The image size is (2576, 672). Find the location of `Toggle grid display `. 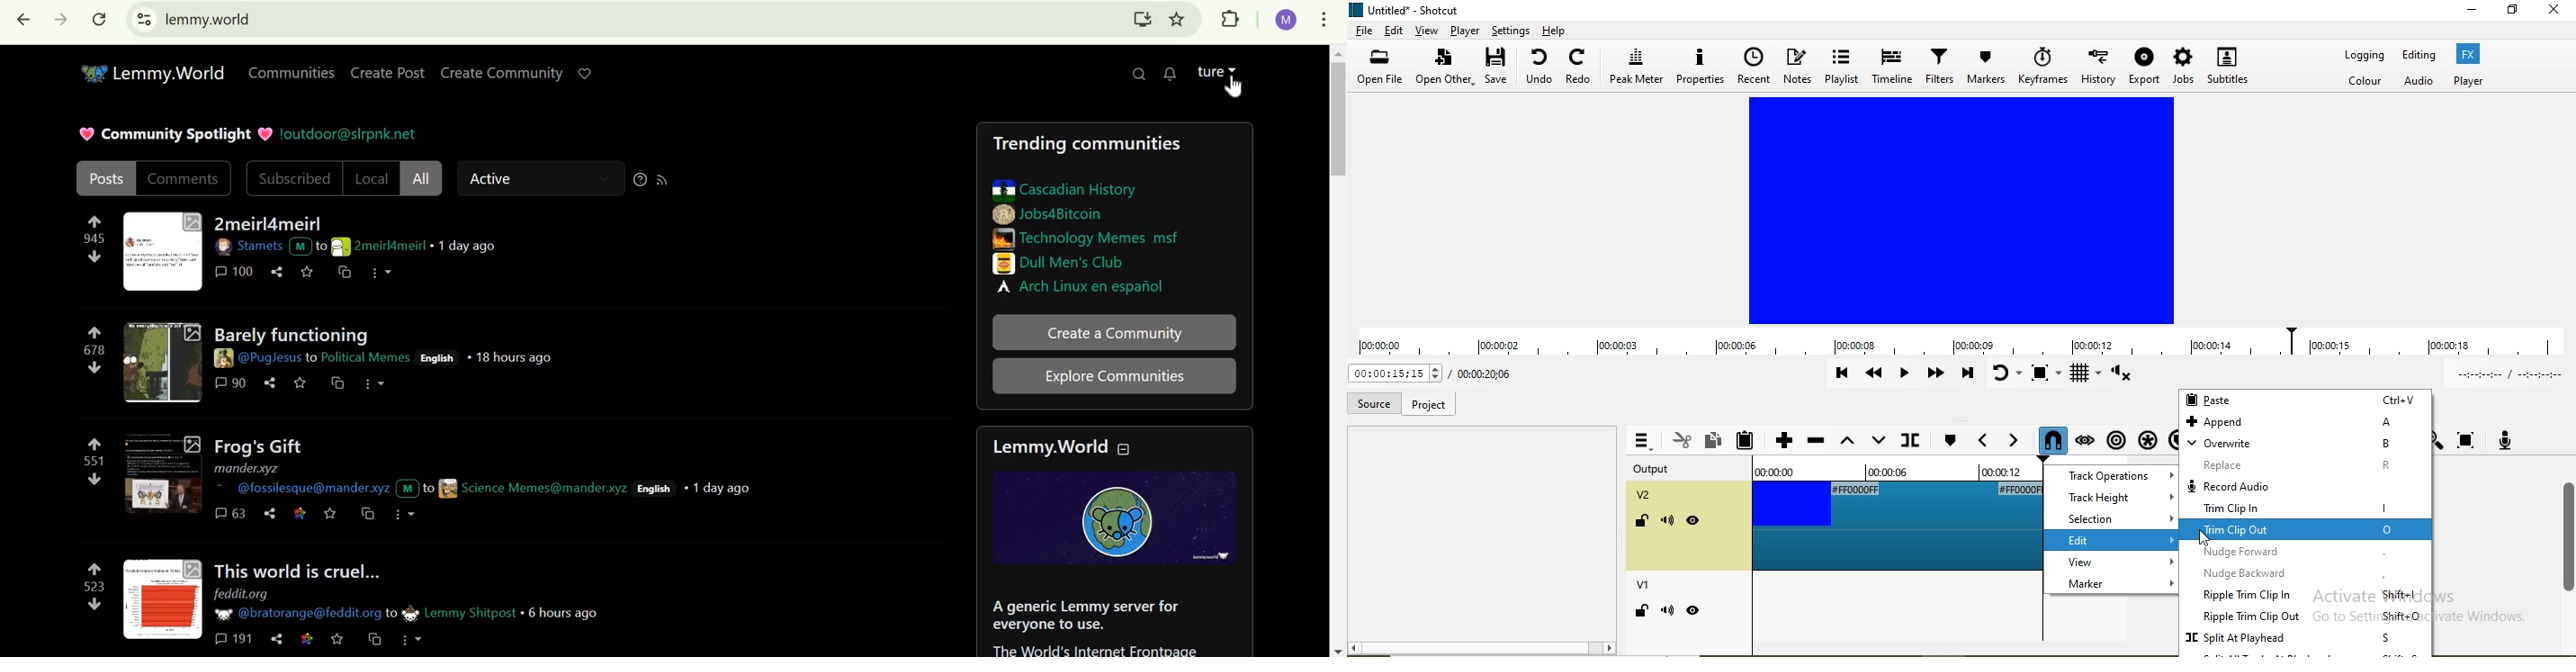

Toggle grid display  is located at coordinates (2087, 376).